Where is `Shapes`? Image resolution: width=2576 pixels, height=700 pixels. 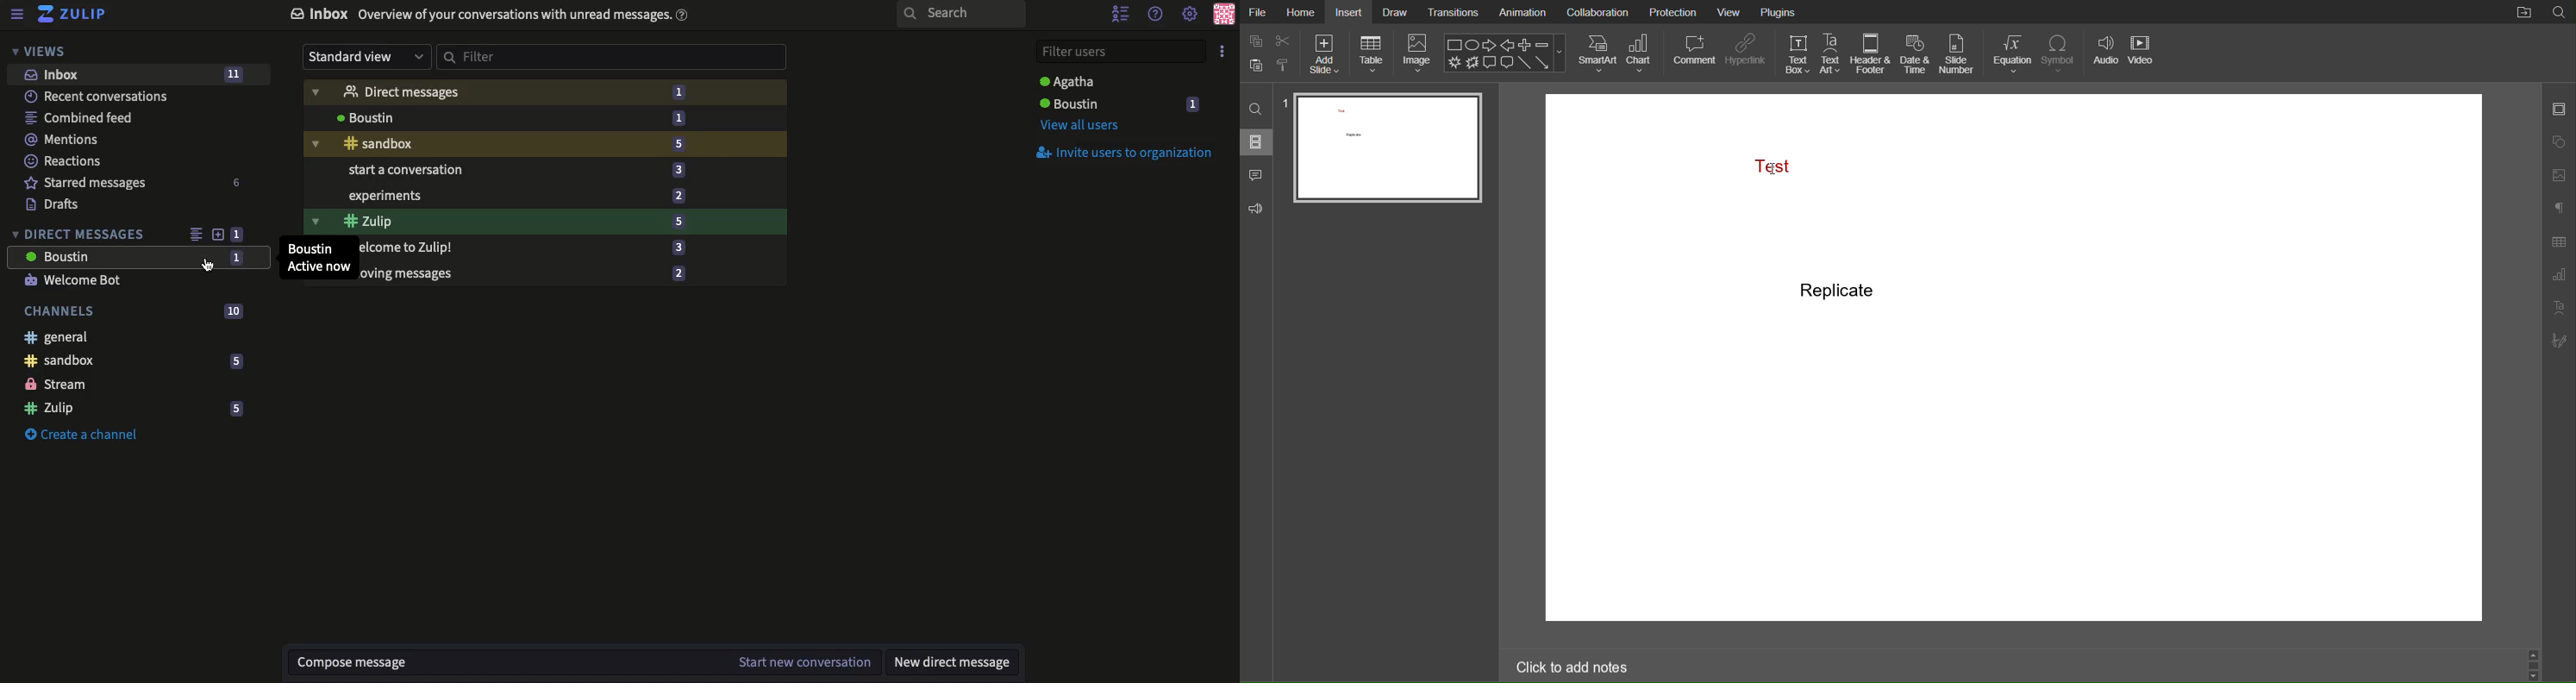
Shapes is located at coordinates (2559, 140).